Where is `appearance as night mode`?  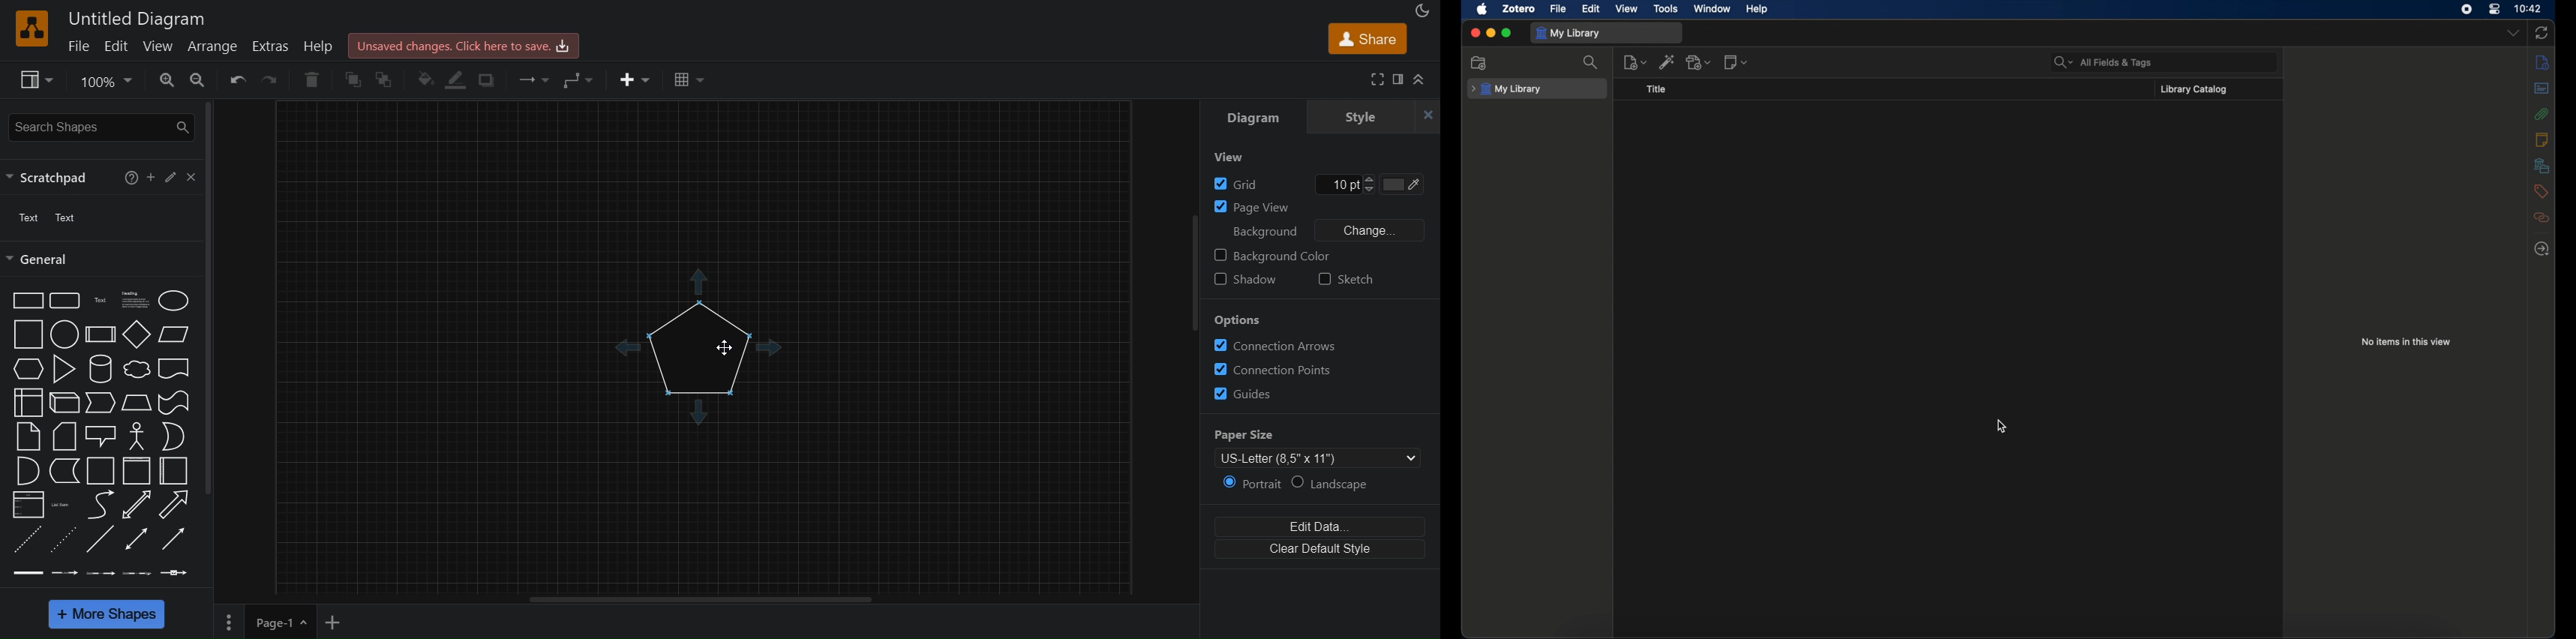
appearance as night mode is located at coordinates (1423, 10).